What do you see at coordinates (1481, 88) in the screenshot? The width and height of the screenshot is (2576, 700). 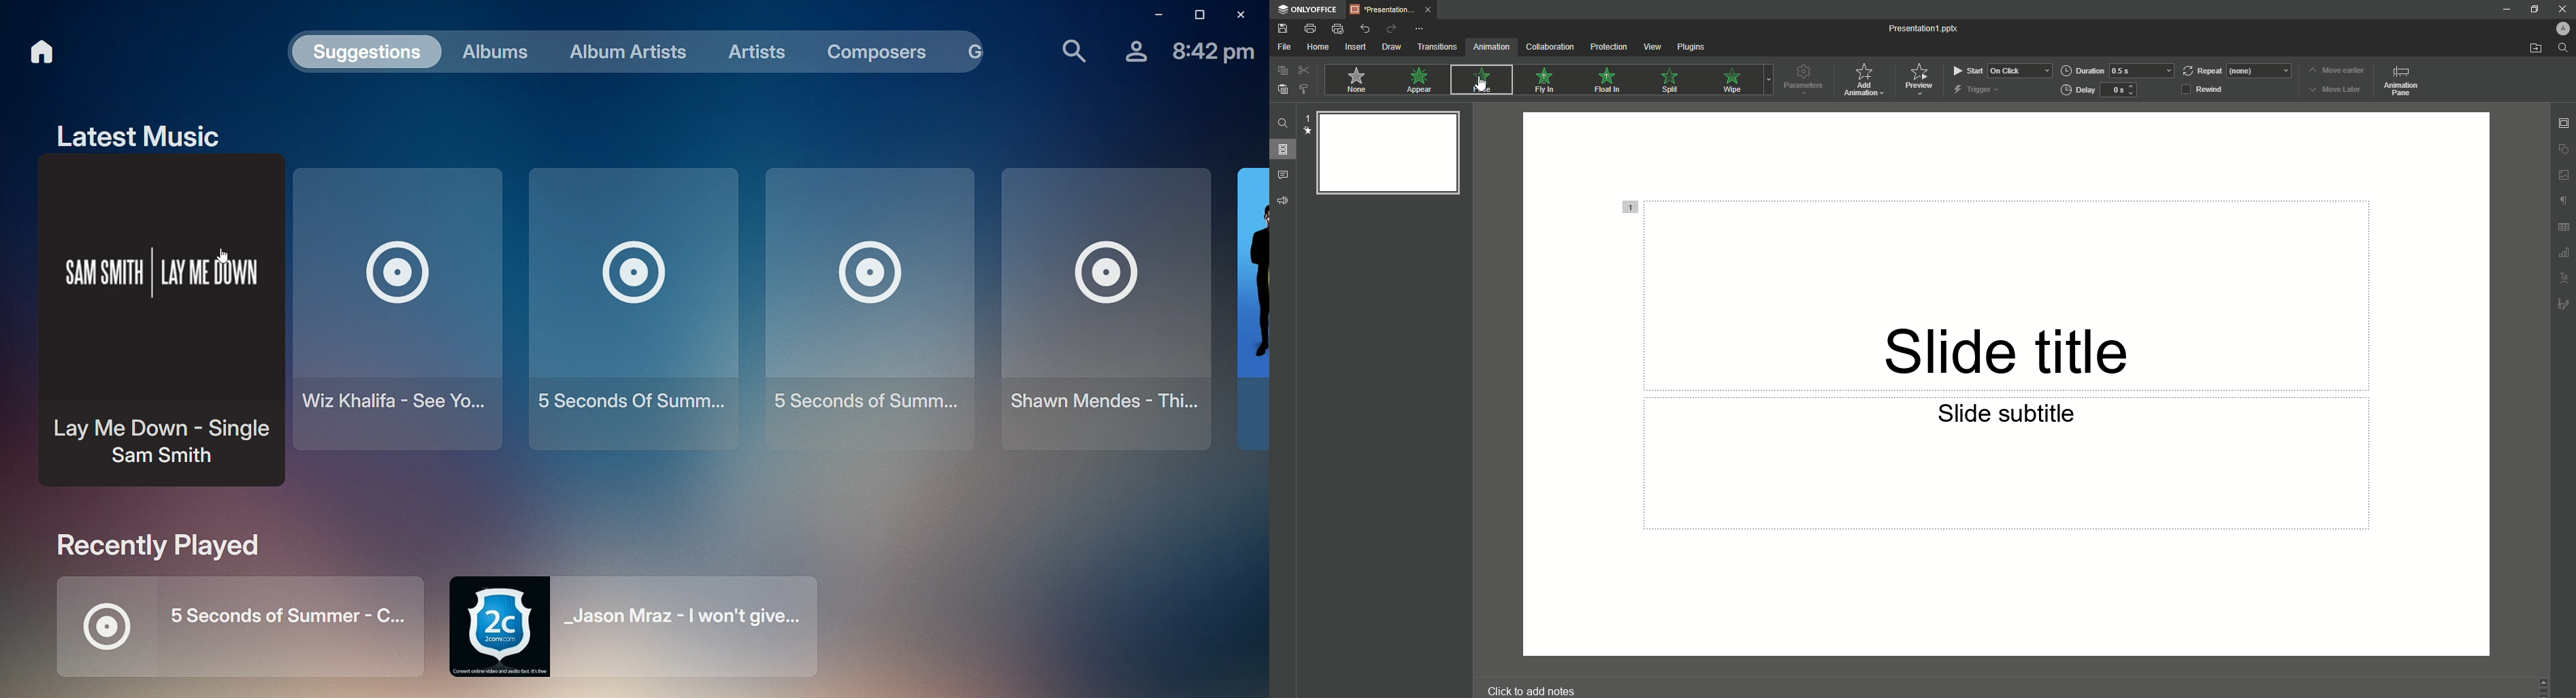 I see `Cursor` at bounding box center [1481, 88].